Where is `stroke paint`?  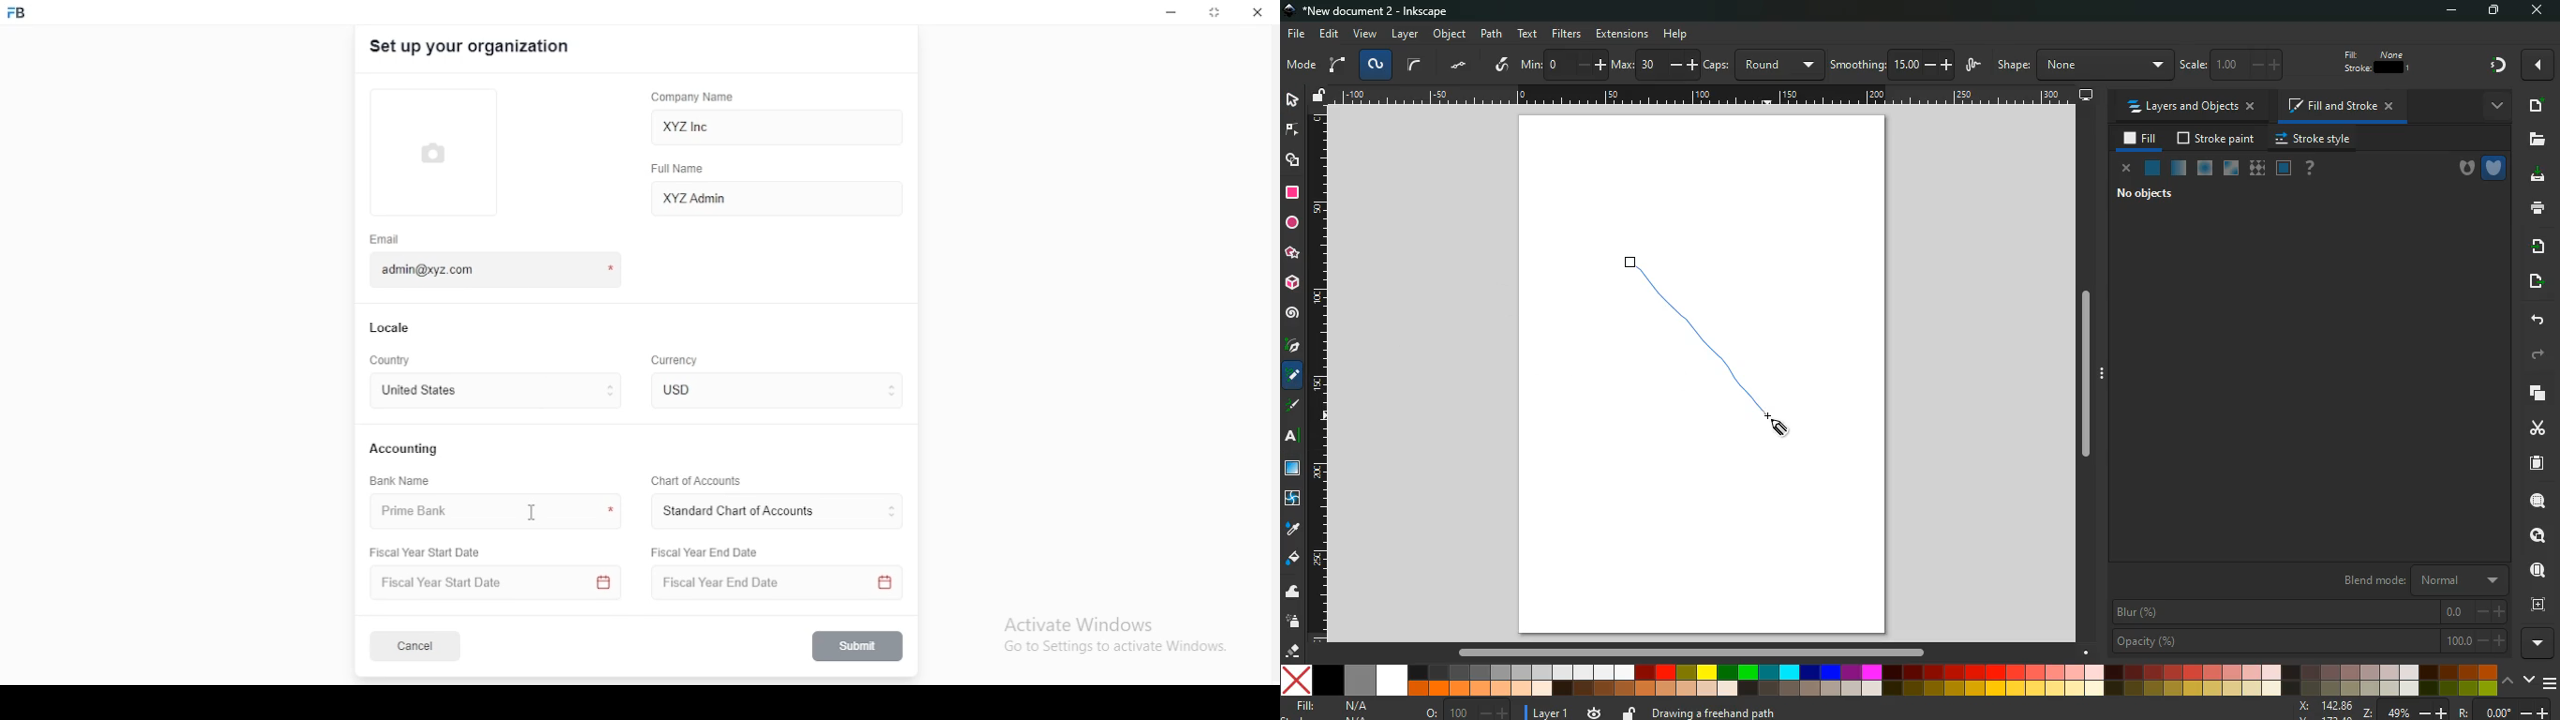
stroke paint is located at coordinates (2218, 138).